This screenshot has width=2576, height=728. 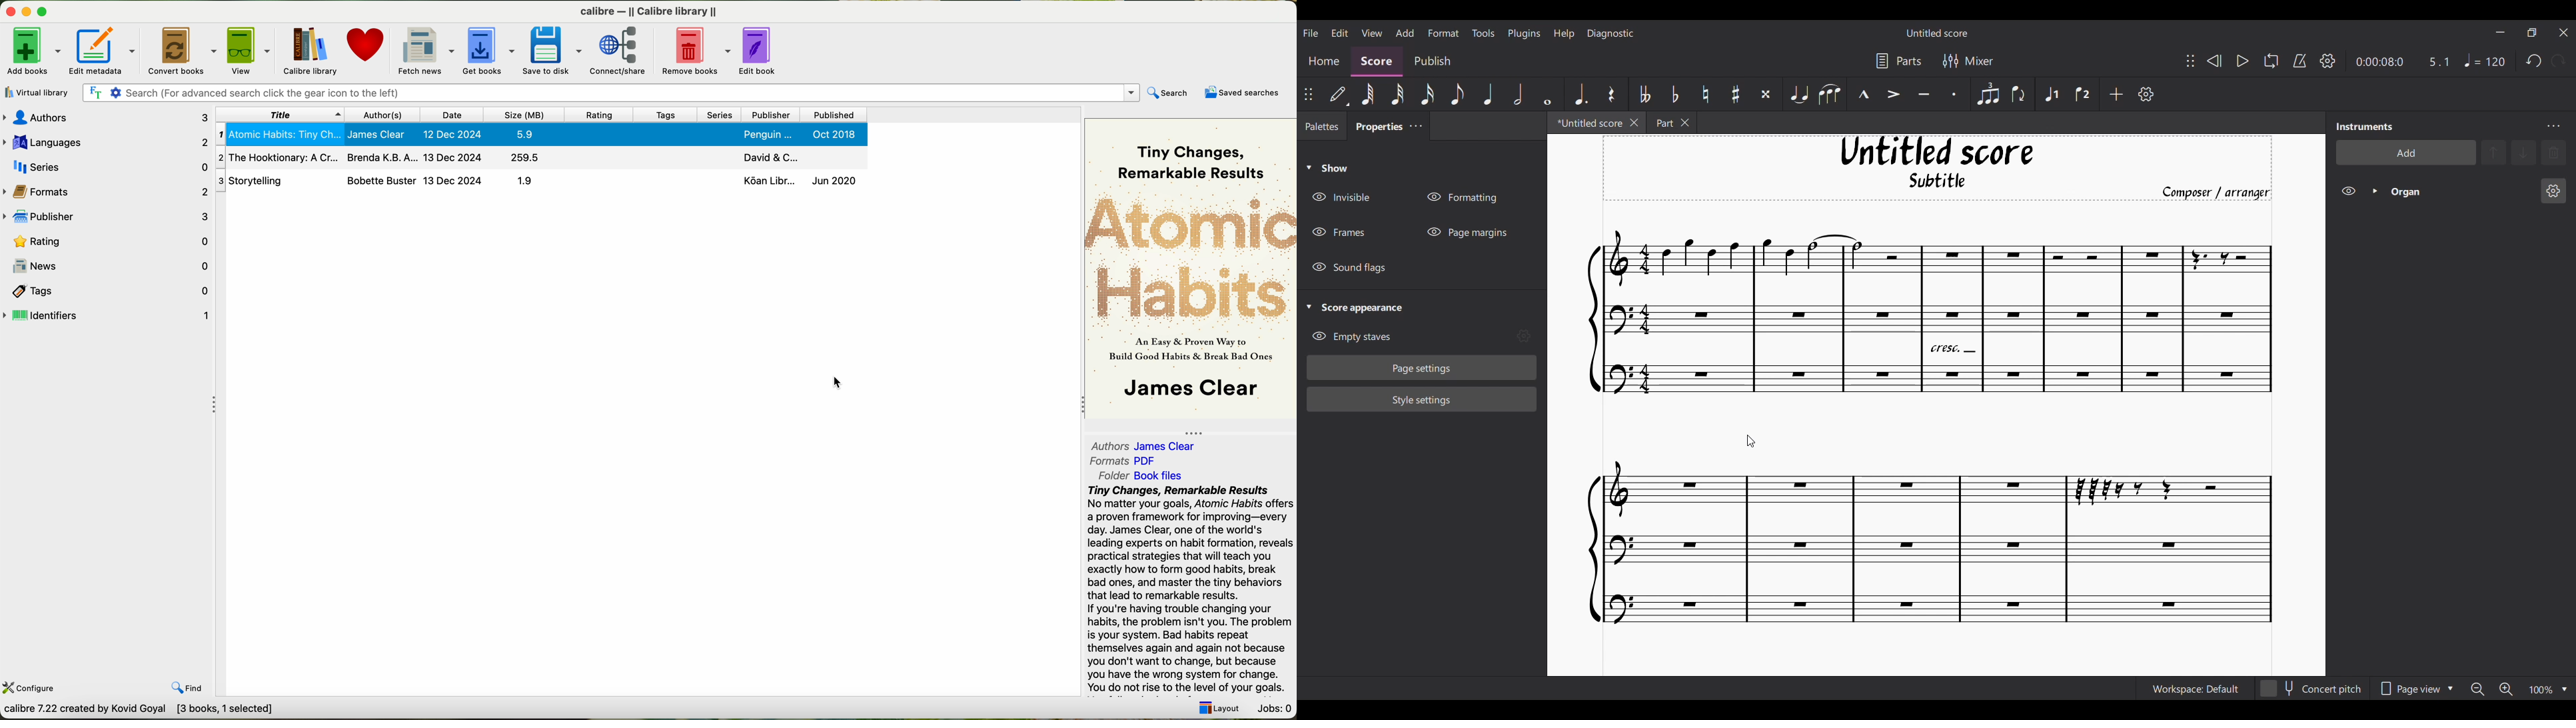 What do you see at coordinates (723, 114) in the screenshot?
I see `series` at bounding box center [723, 114].